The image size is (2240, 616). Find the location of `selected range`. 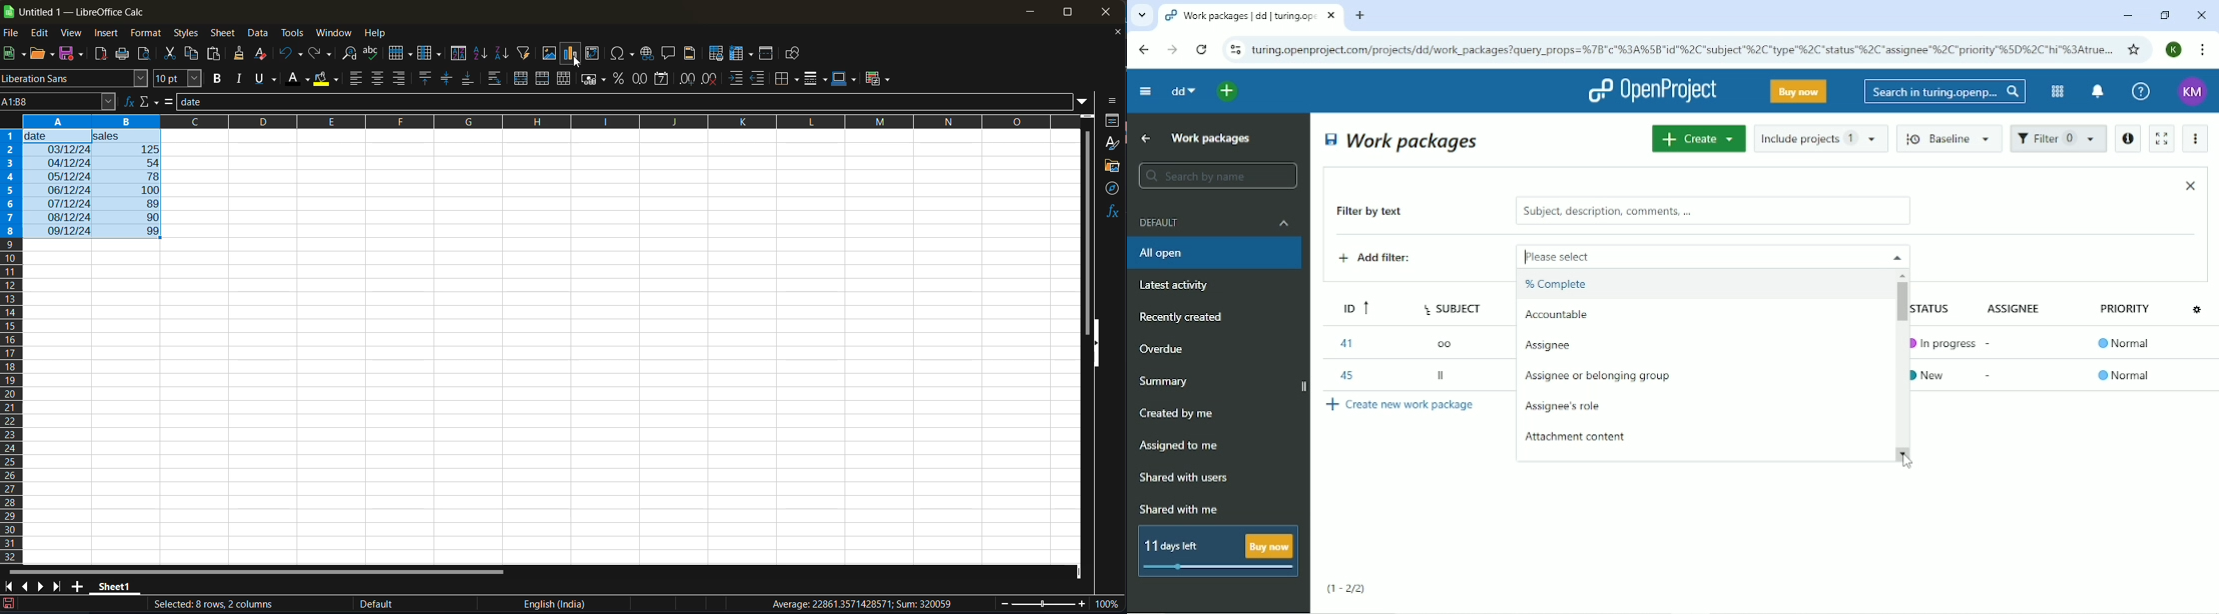

selected range is located at coordinates (92, 185).